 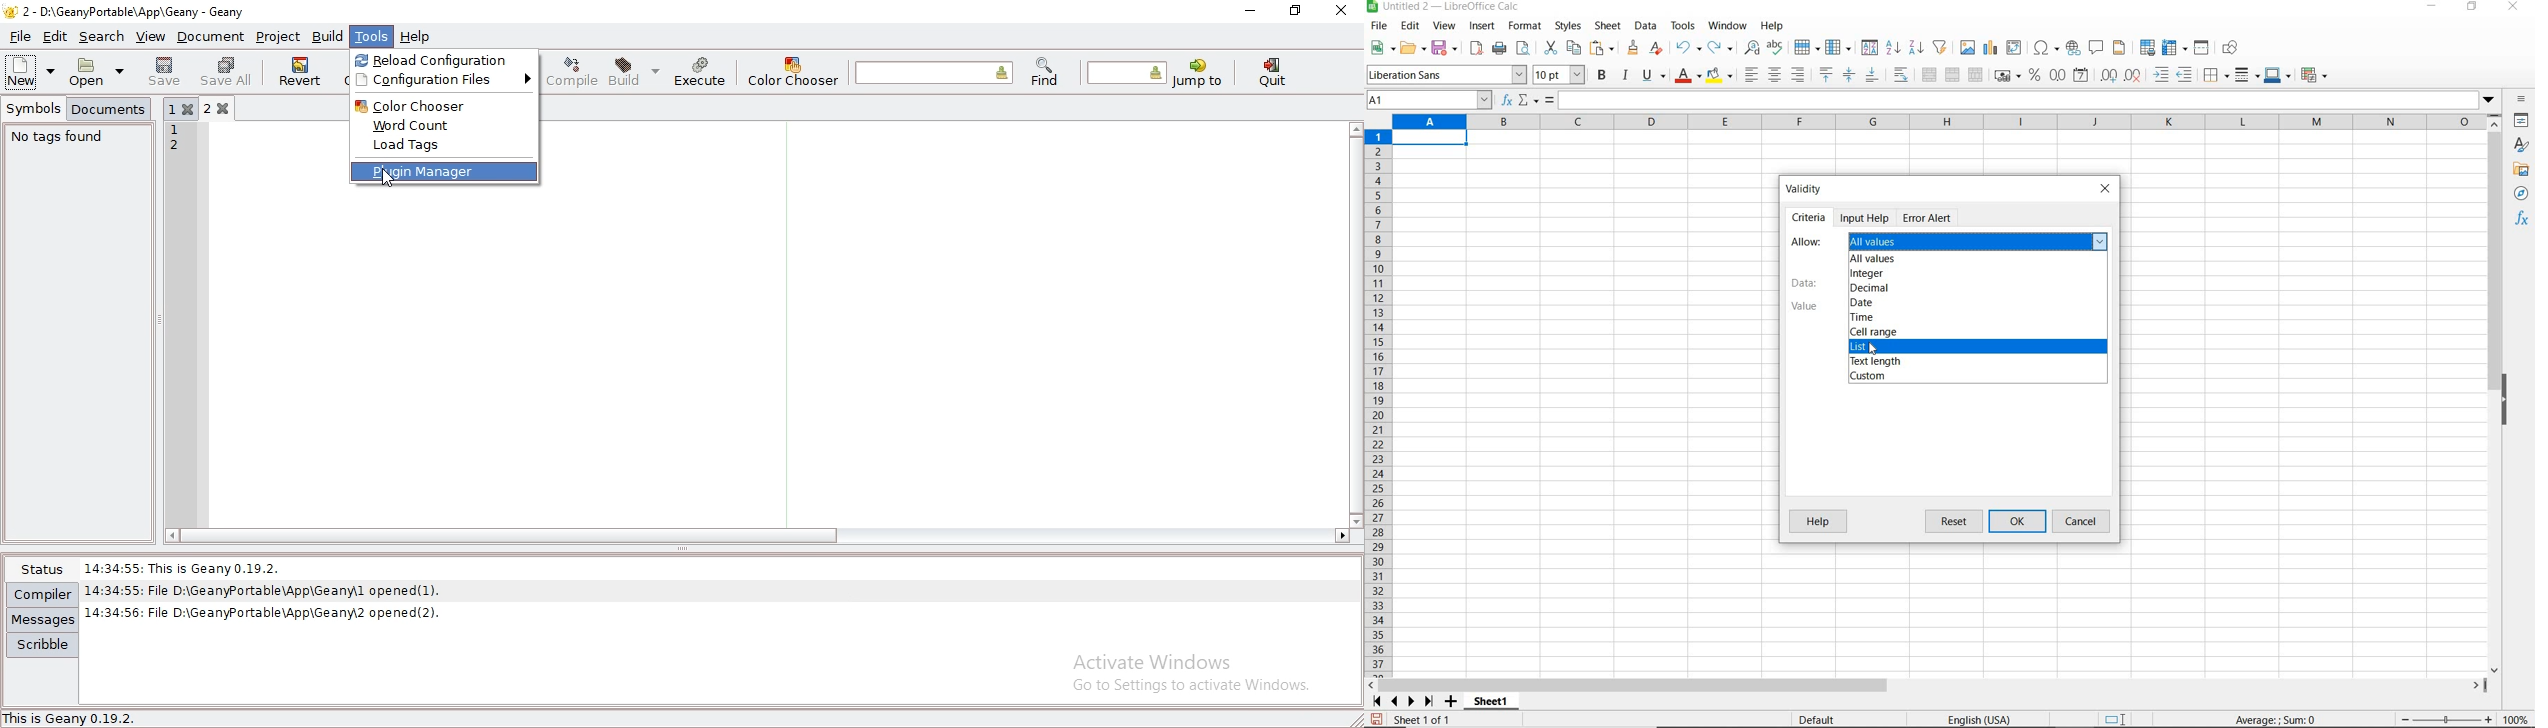 What do you see at coordinates (1802, 306) in the screenshot?
I see `Value` at bounding box center [1802, 306].